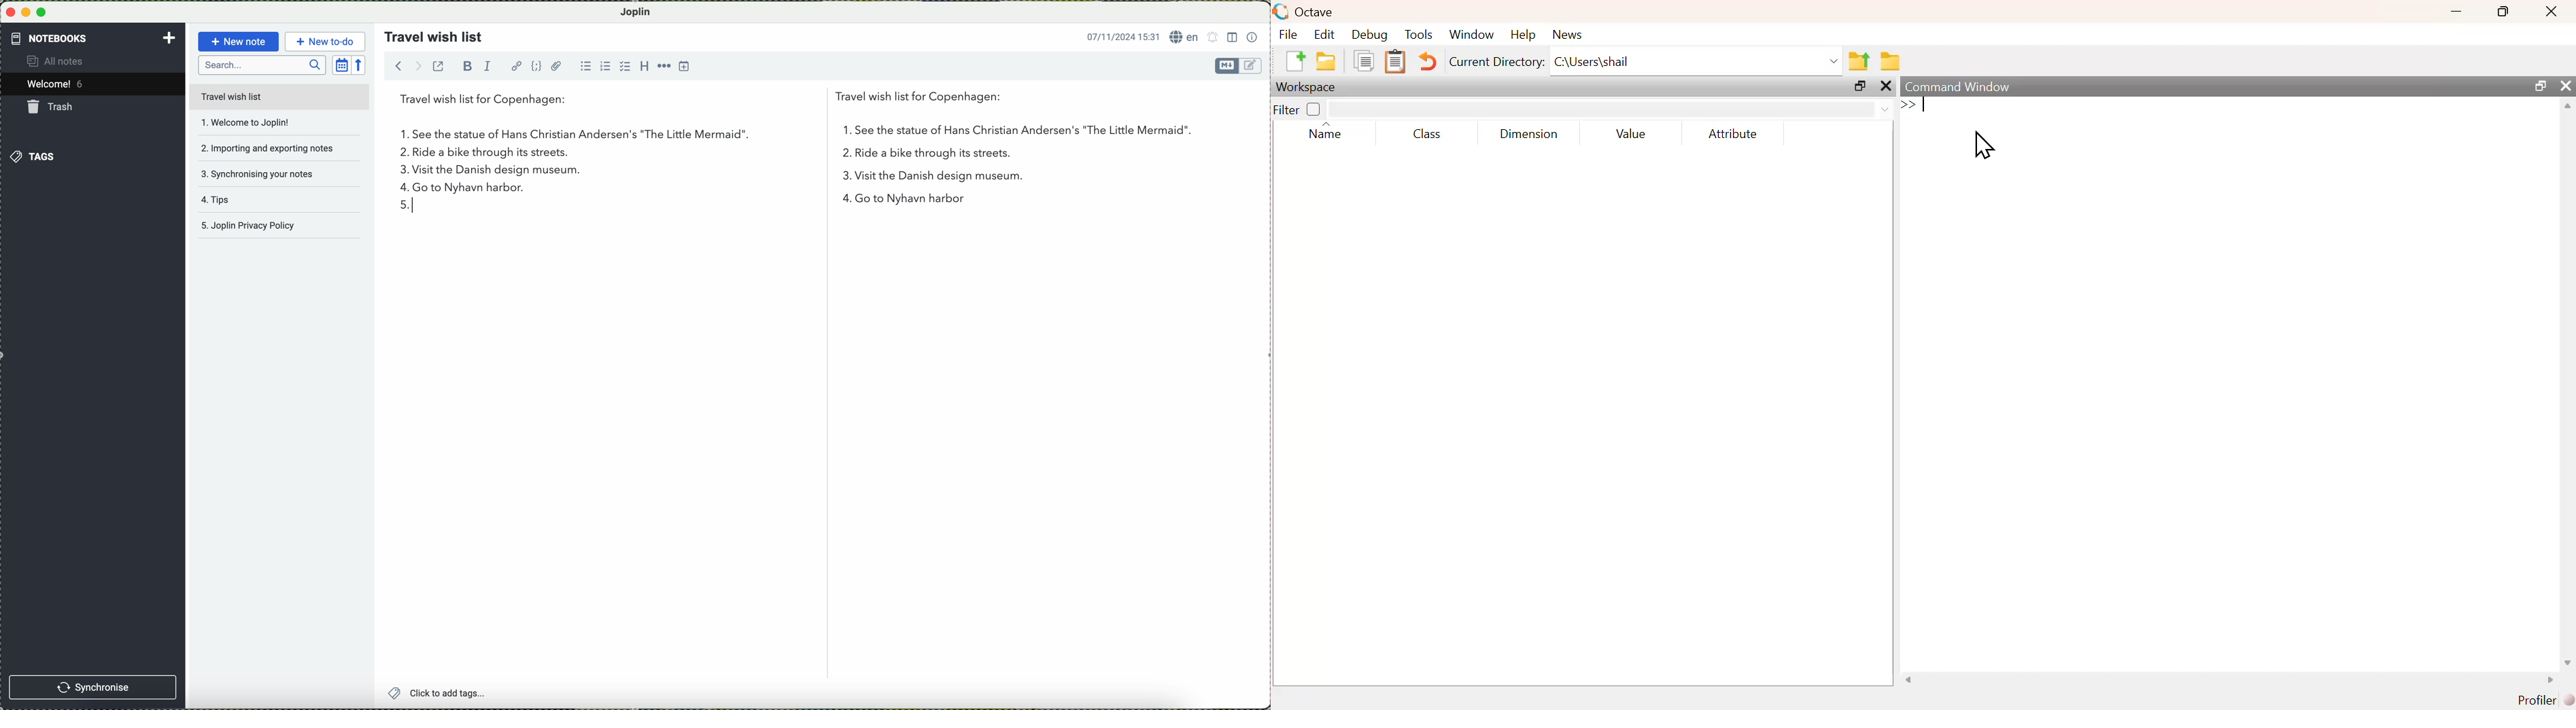 The image size is (2576, 728). What do you see at coordinates (2155, 137) in the screenshot?
I see `commands` at bounding box center [2155, 137].